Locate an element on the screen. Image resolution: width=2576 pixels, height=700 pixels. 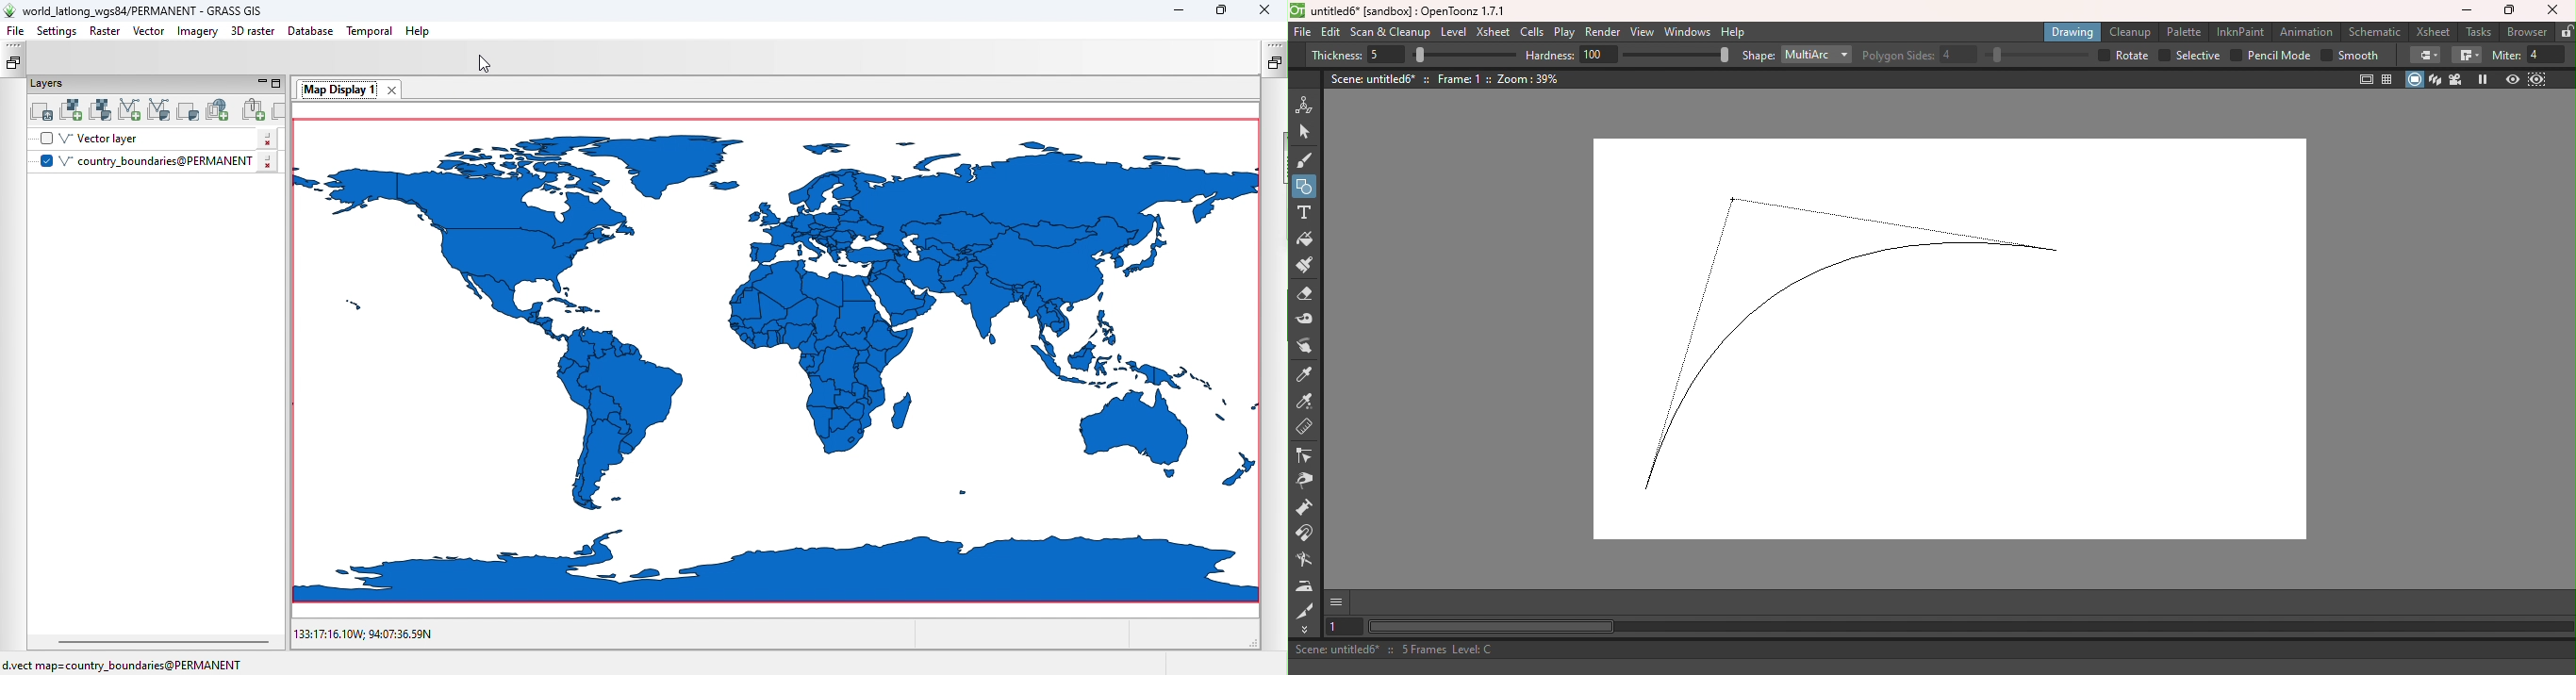
Safe area is located at coordinates (2367, 79).